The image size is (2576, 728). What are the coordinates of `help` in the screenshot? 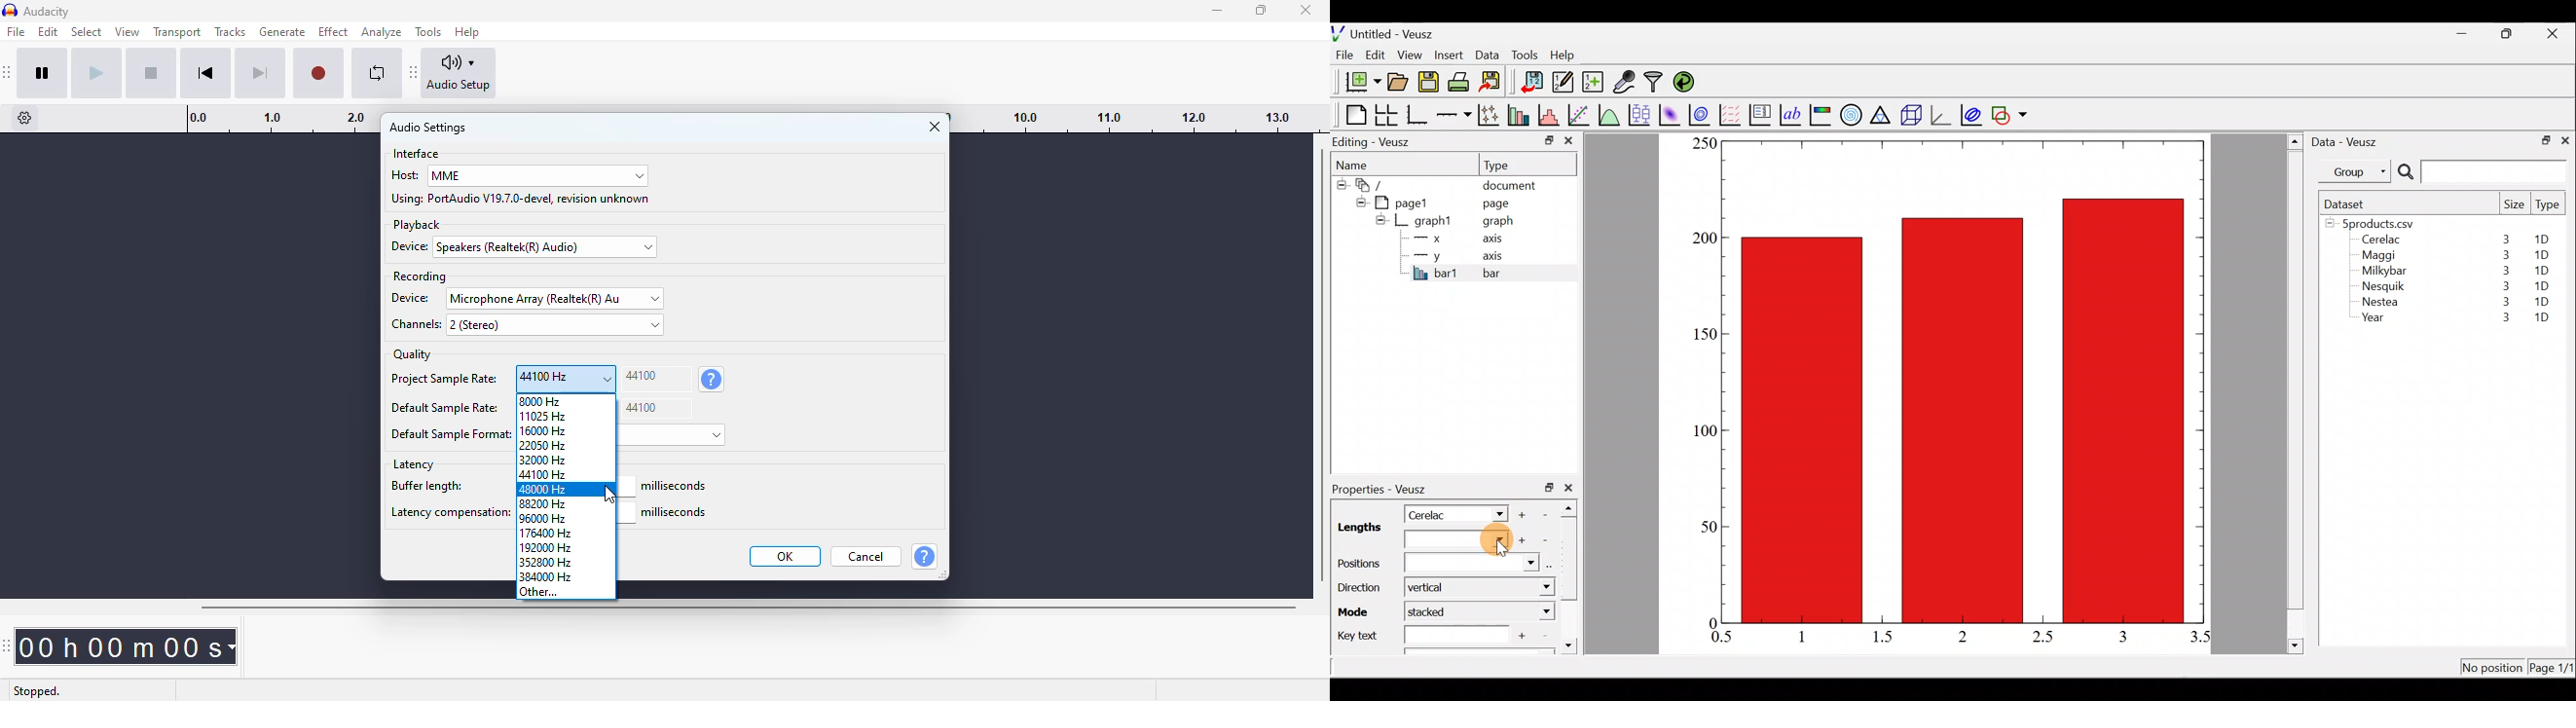 It's located at (468, 31).